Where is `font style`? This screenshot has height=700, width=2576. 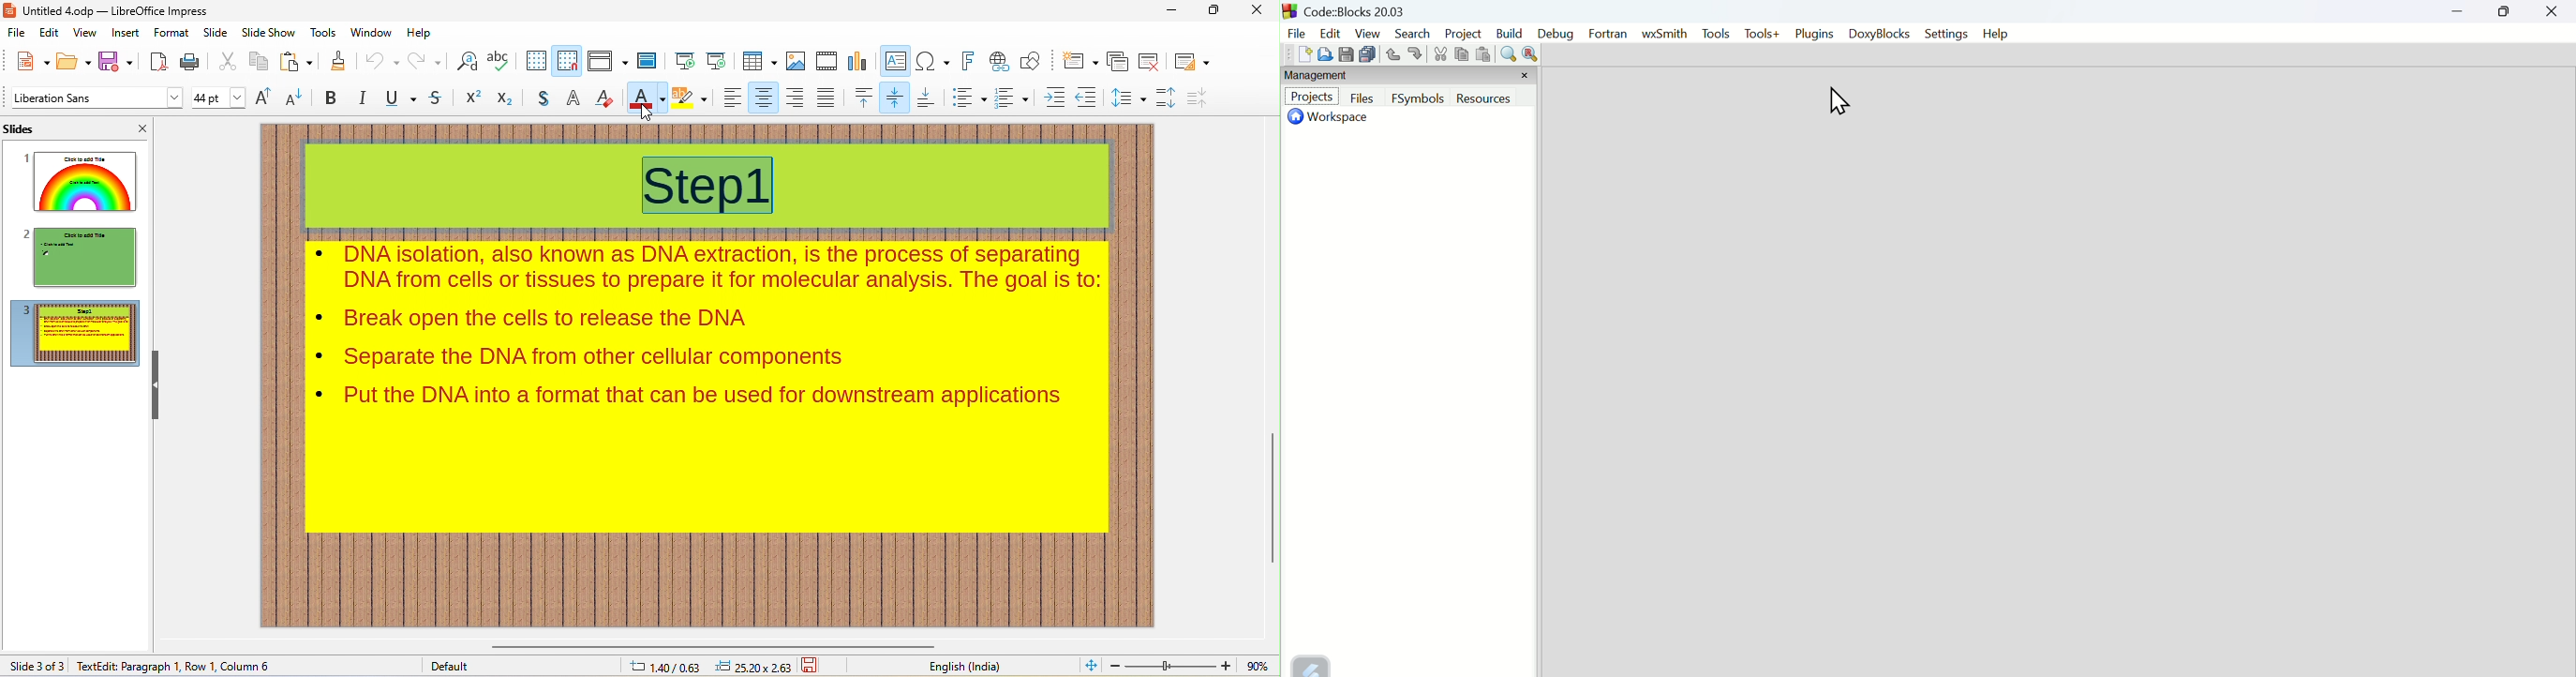 font style is located at coordinates (96, 99).